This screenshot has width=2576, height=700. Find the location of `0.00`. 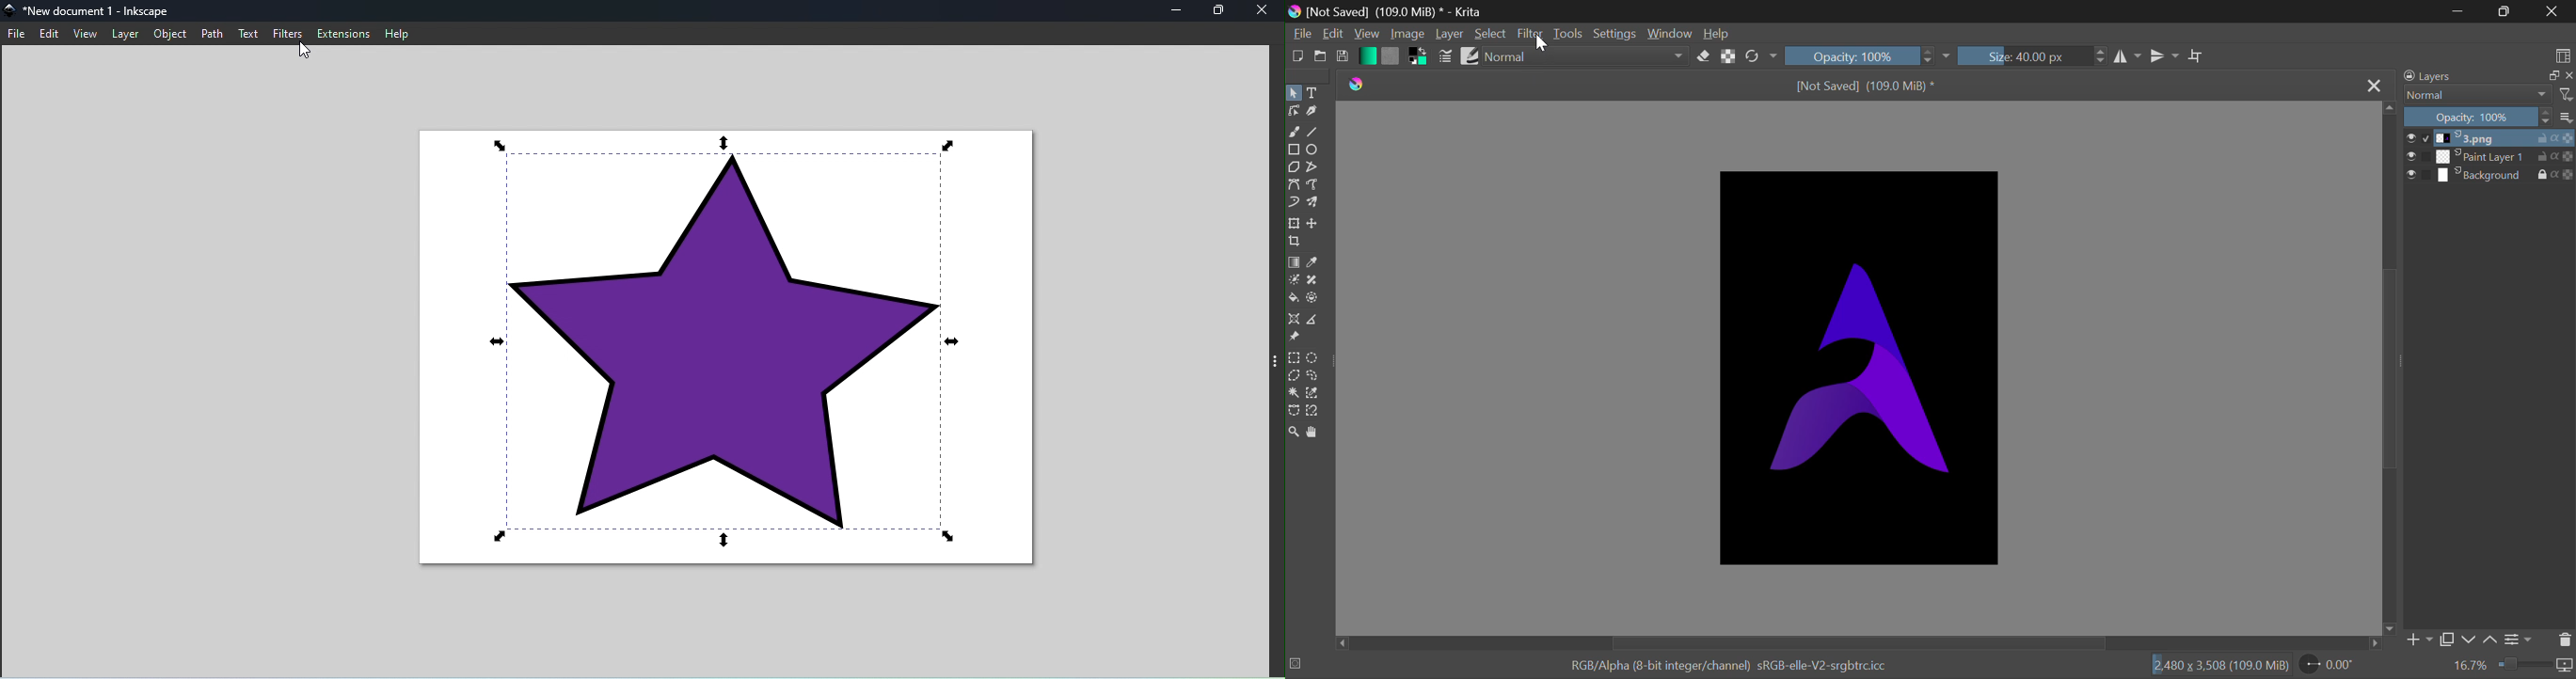

0.00 is located at coordinates (2330, 666).